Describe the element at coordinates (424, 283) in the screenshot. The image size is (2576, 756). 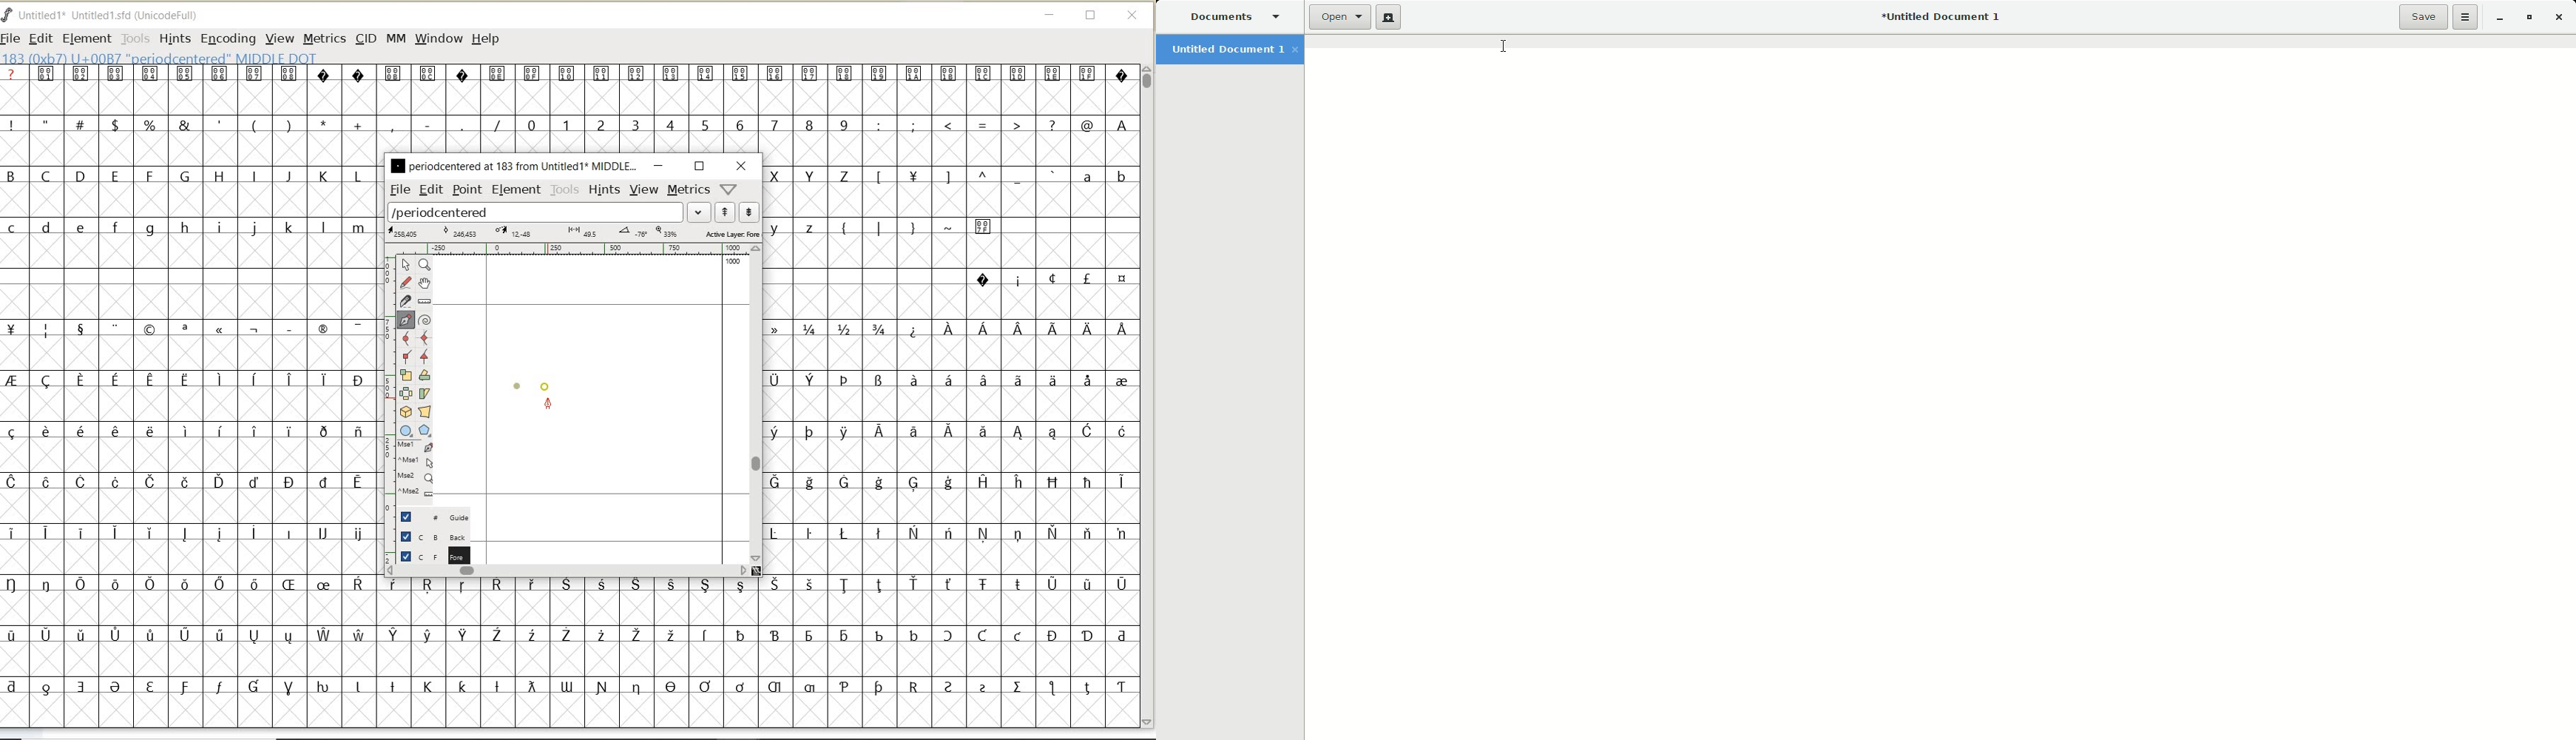
I see `scroll by hand` at that location.